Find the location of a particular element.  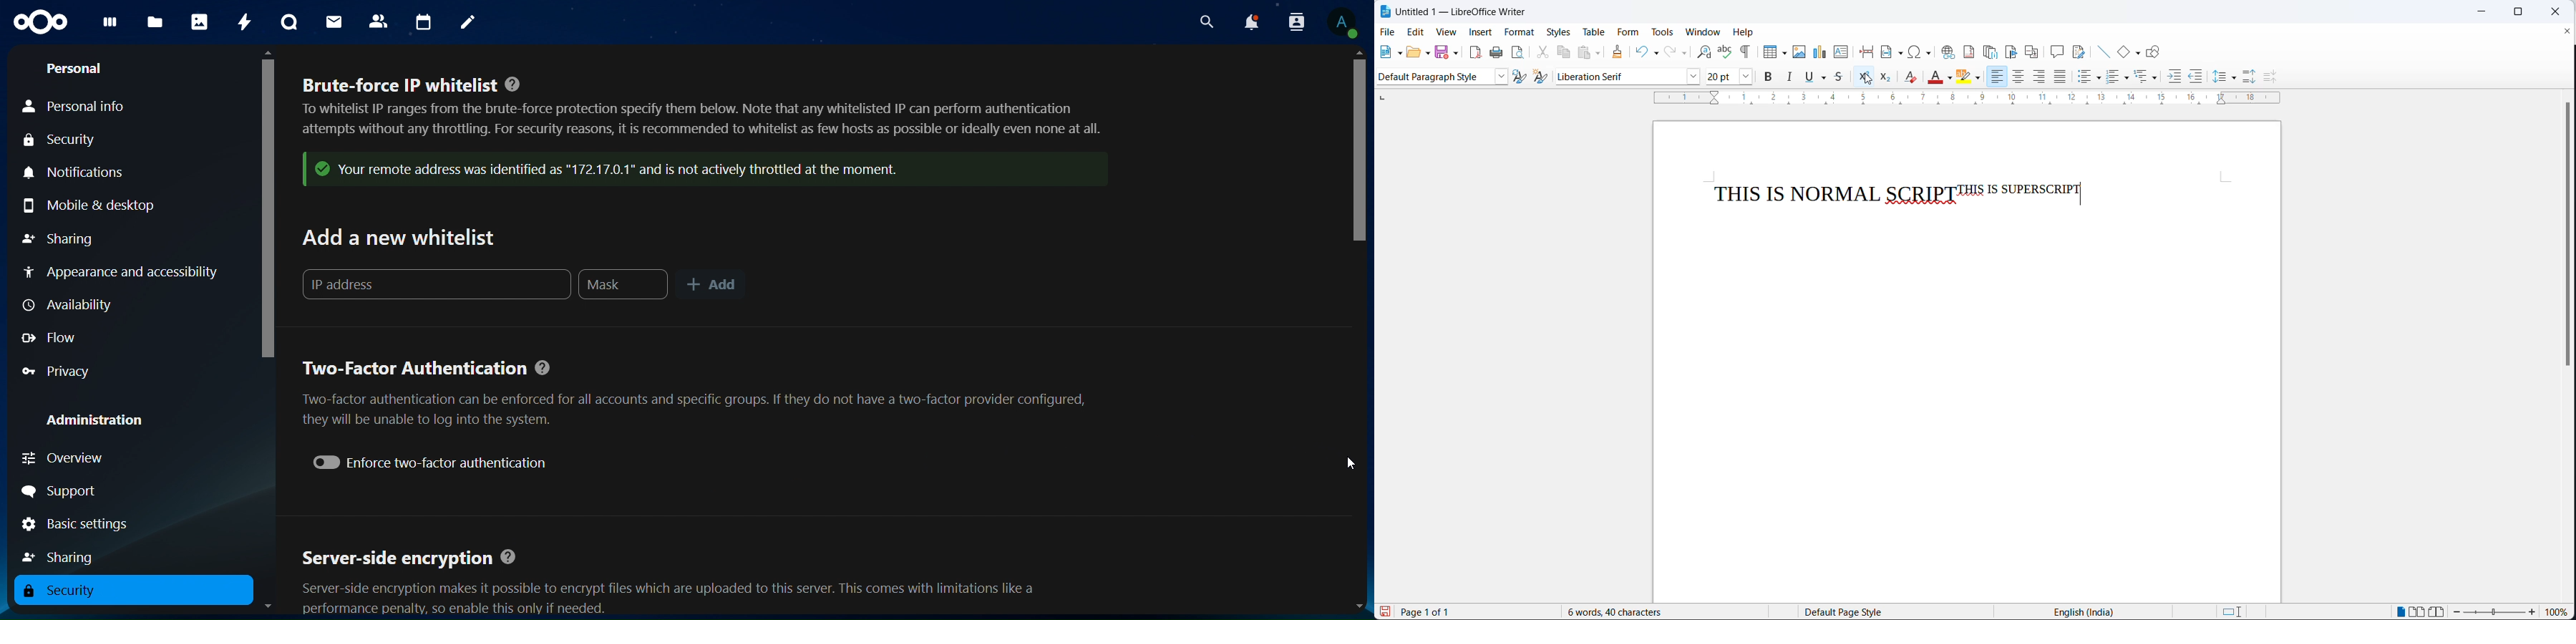

superscript text is located at coordinates (2018, 189).